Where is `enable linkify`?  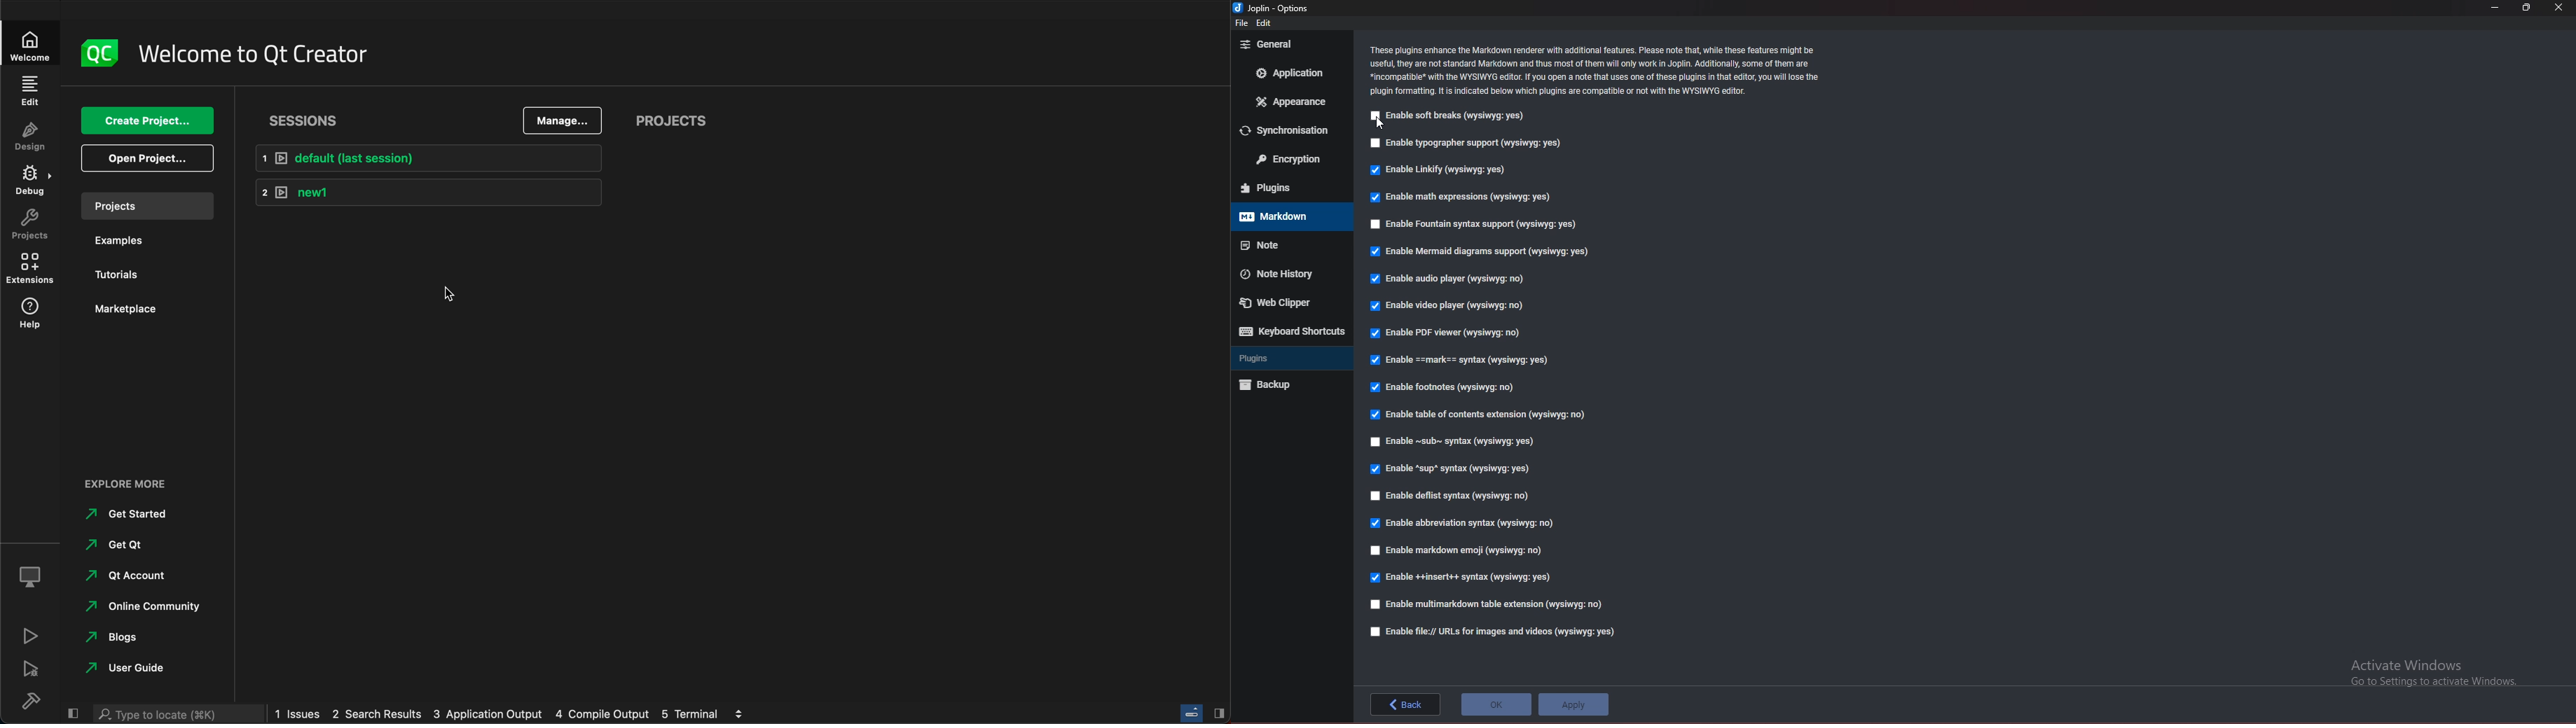 enable linkify is located at coordinates (1444, 169).